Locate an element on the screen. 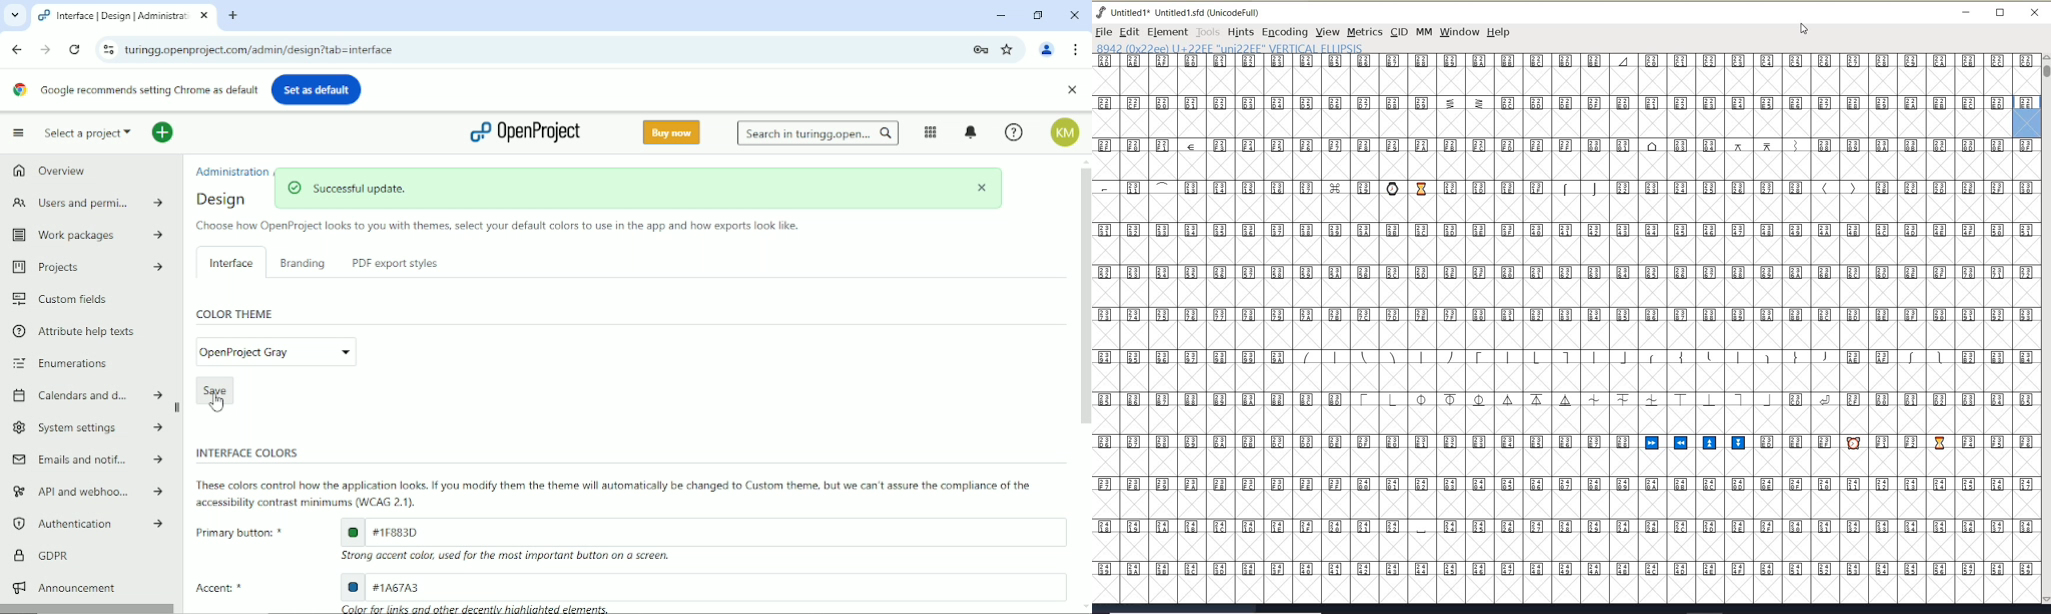 This screenshot has width=2072, height=616. turingg.openproject.com/admin/design’tab = interface is located at coordinates (541, 48).